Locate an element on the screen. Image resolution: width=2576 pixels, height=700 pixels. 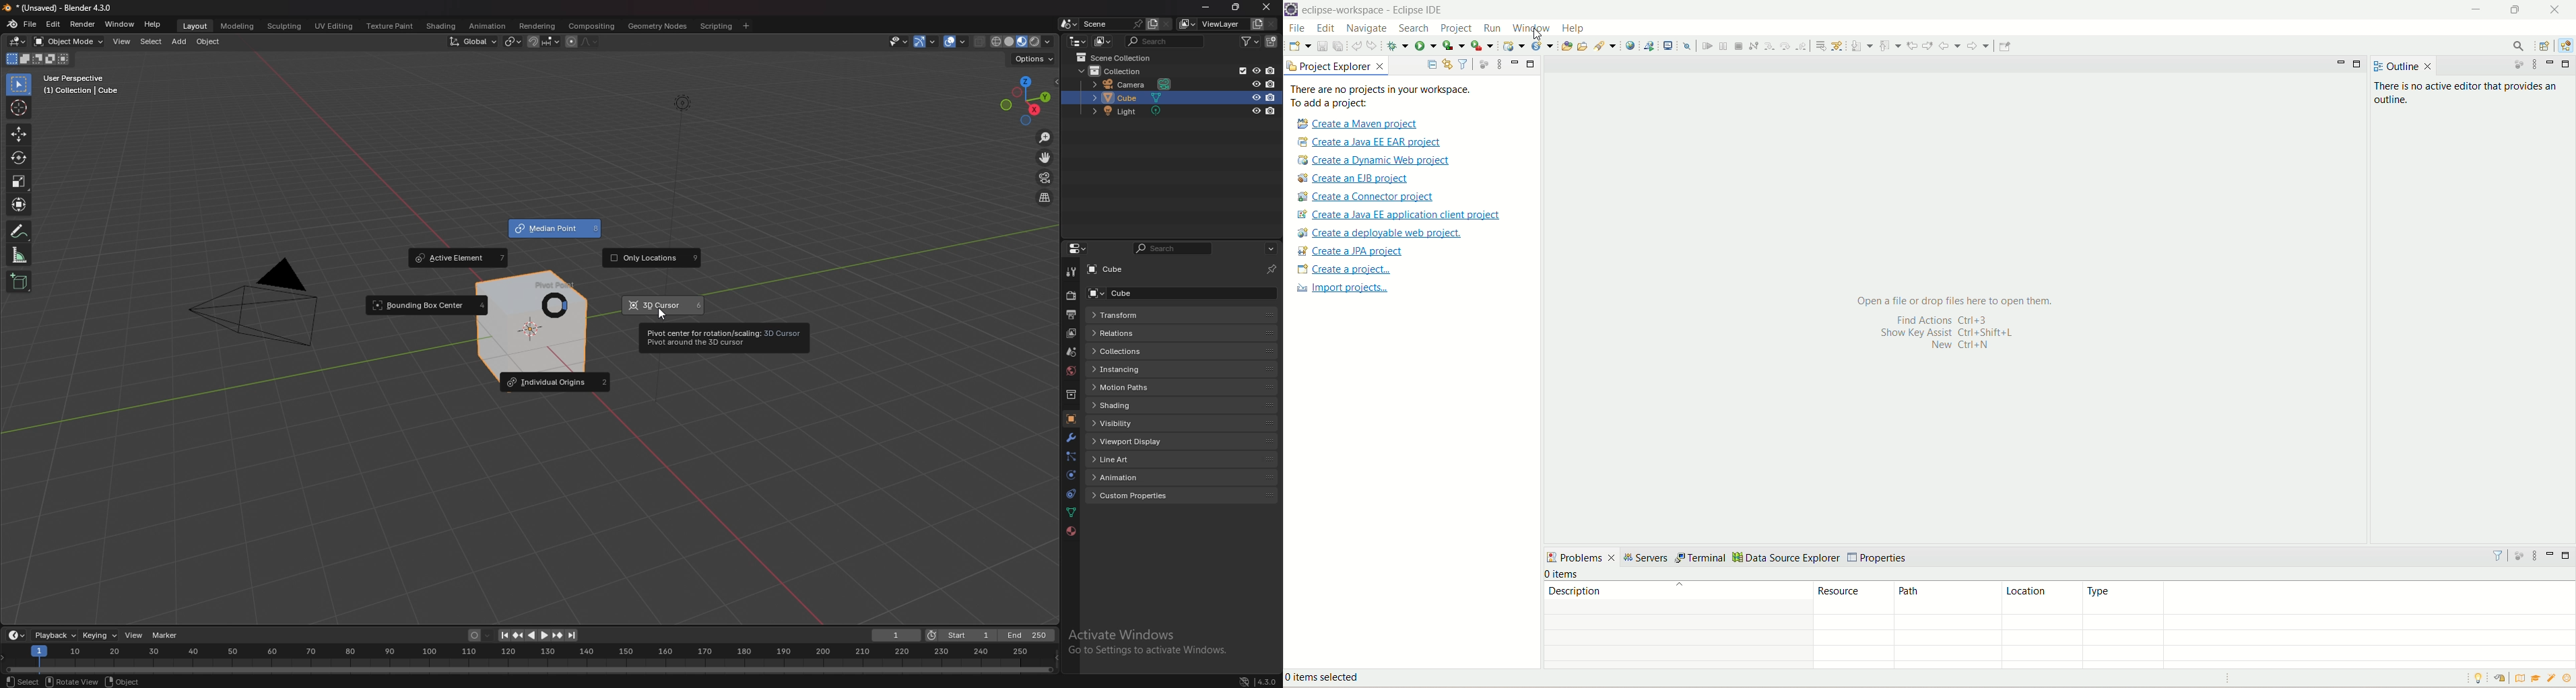
create JPA project is located at coordinates (1351, 251).